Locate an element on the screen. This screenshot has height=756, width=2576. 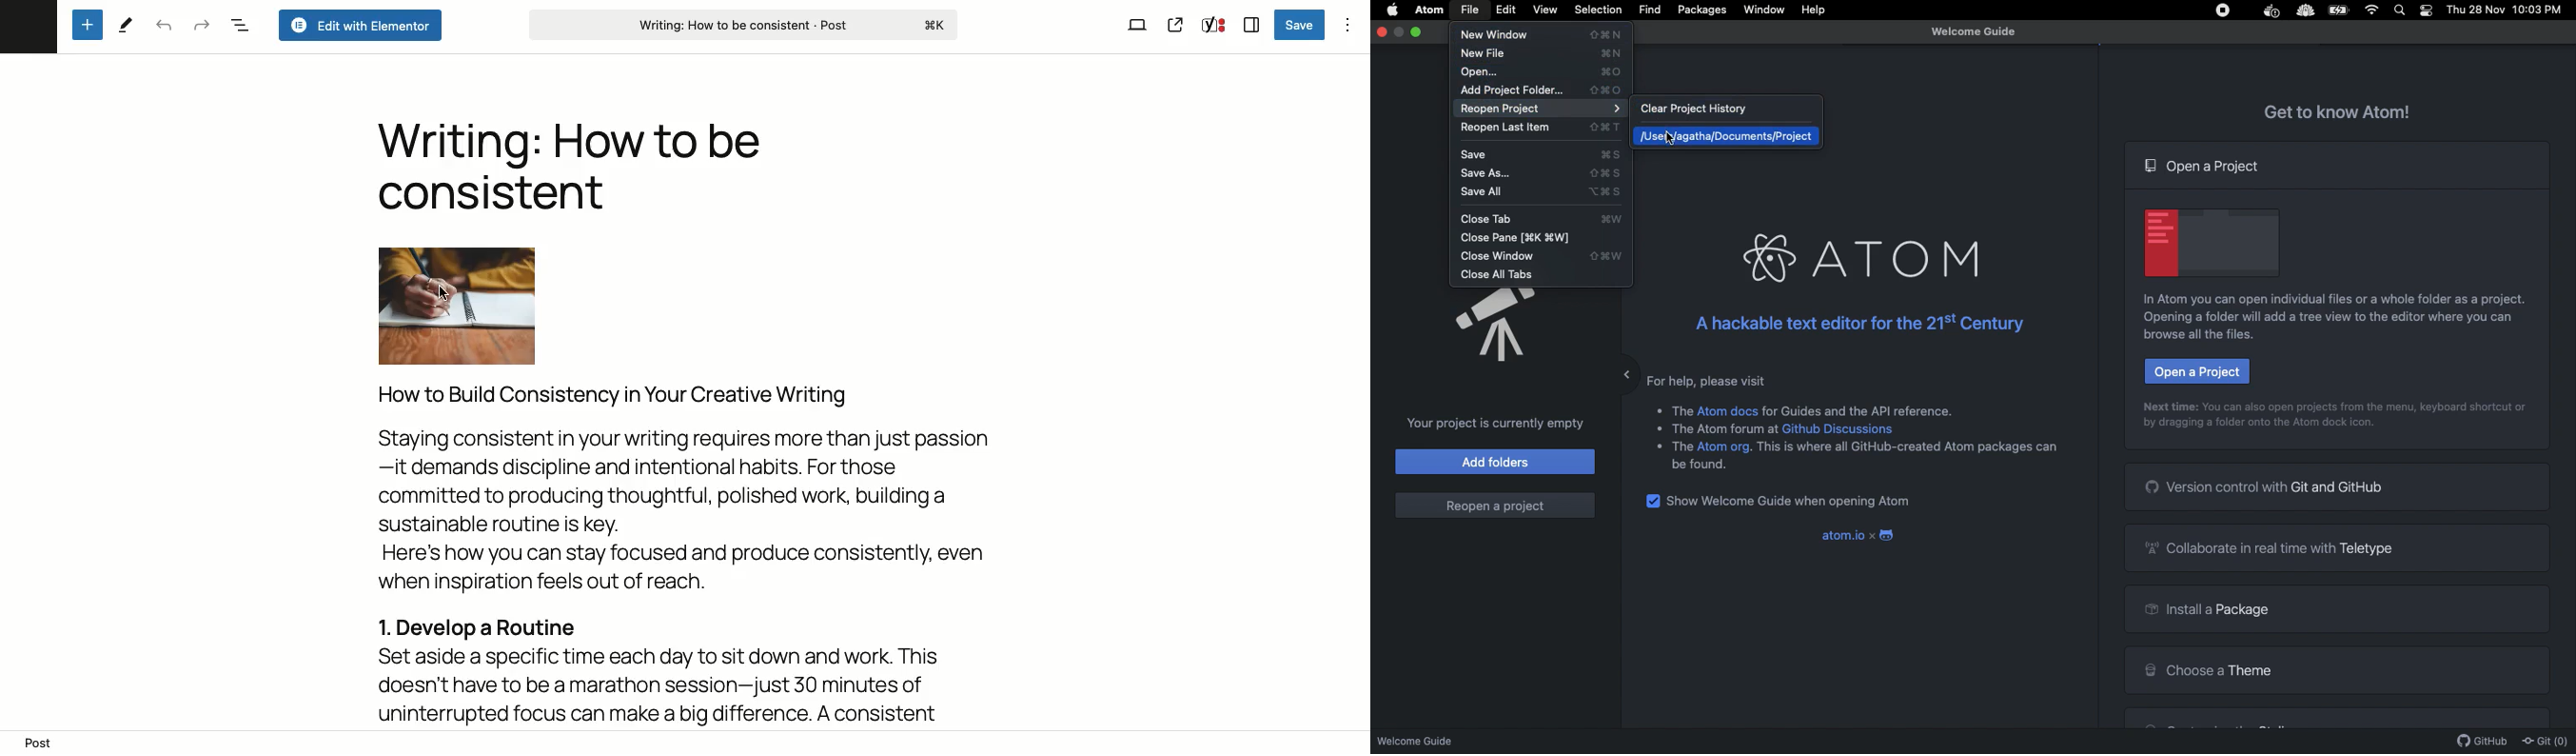
Selection is located at coordinates (1598, 10).